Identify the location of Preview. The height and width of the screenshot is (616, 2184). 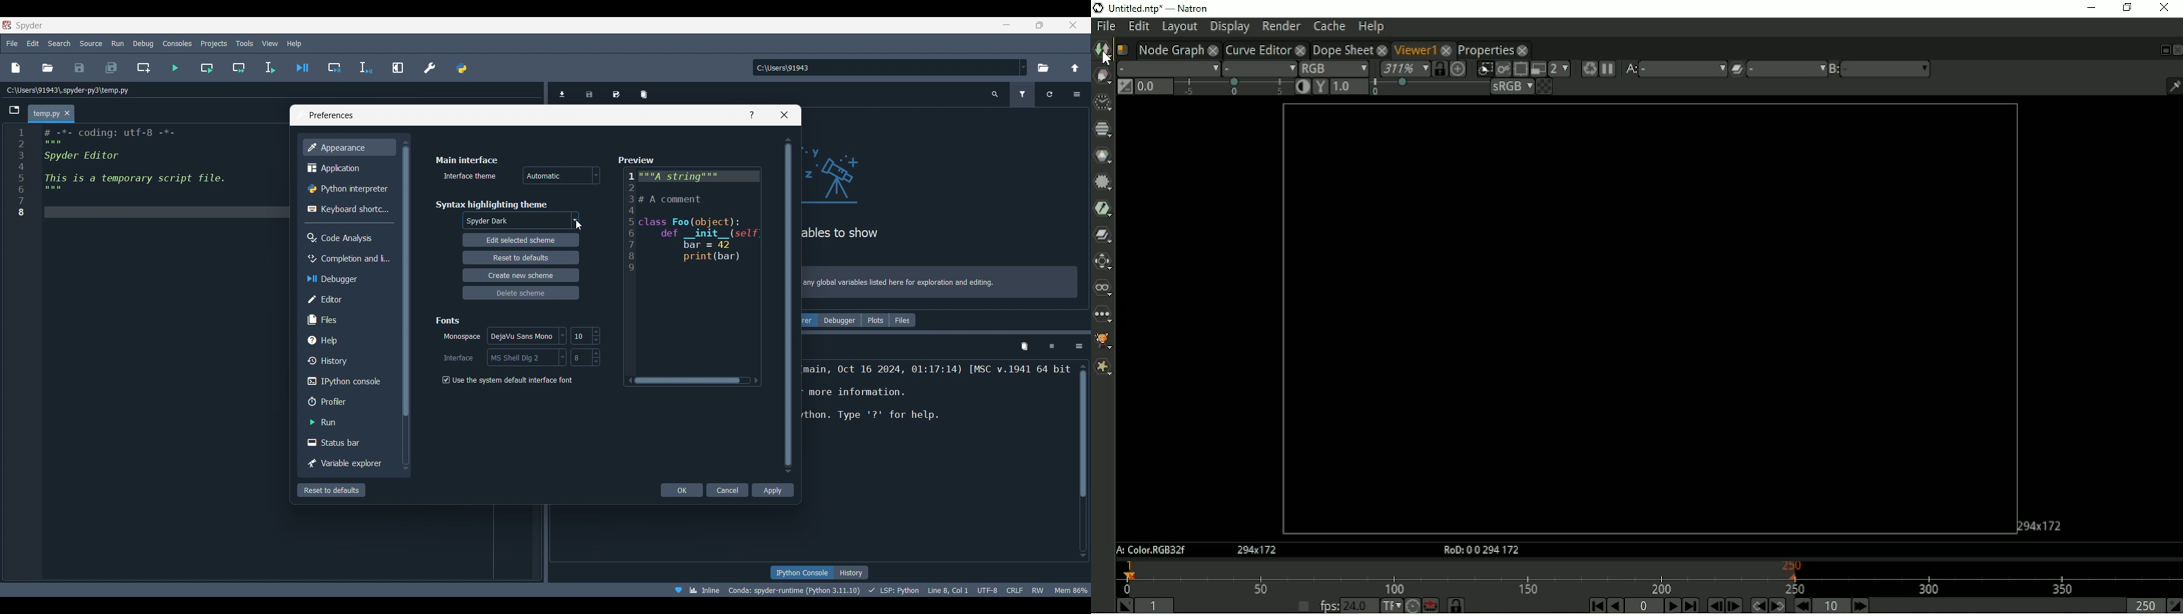
(691, 272).